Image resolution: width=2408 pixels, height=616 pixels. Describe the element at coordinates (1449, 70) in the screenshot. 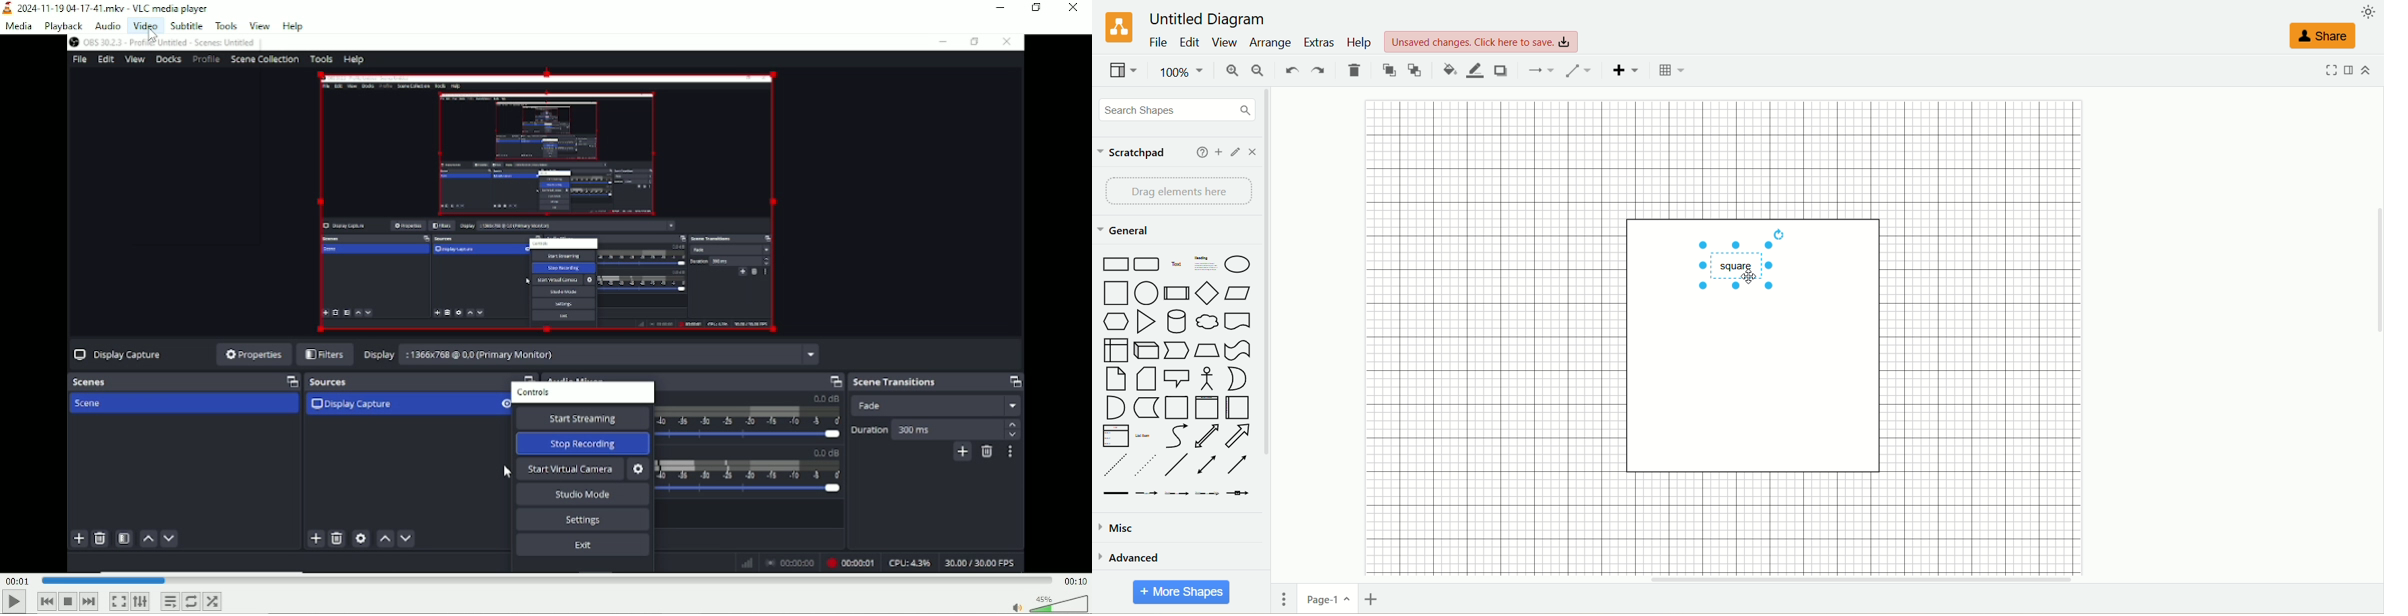

I see `fill color` at that location.